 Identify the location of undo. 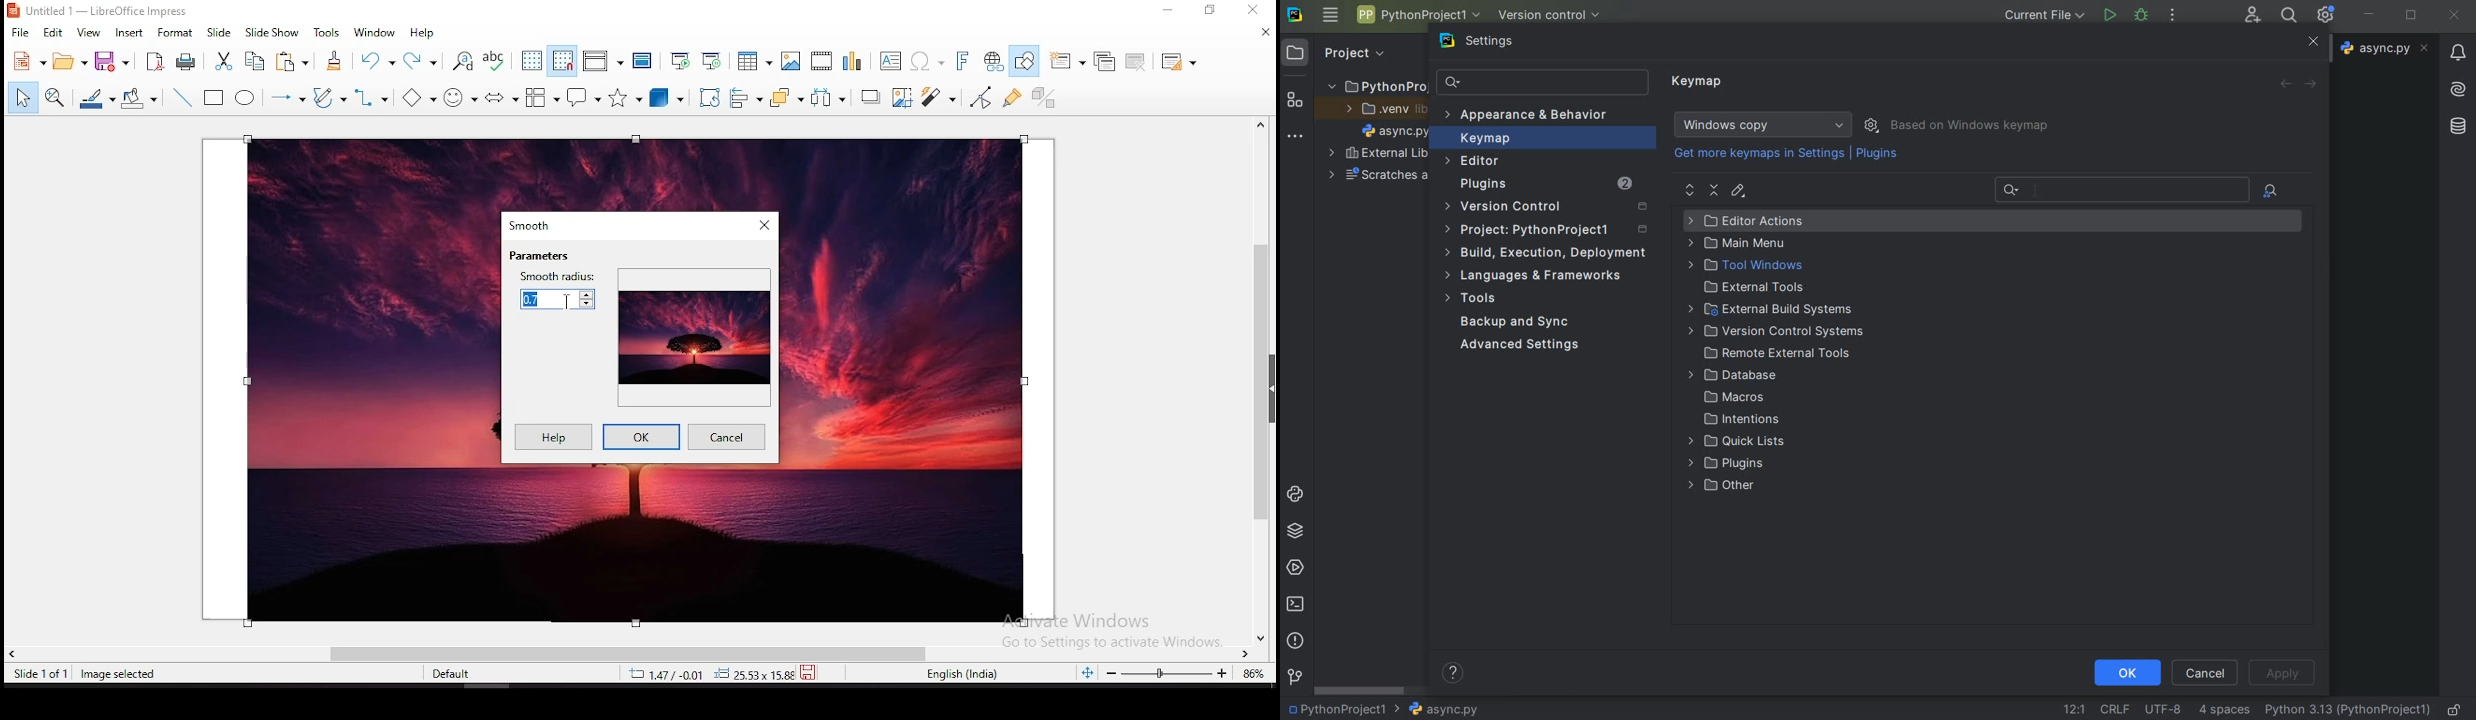
(379, 61).